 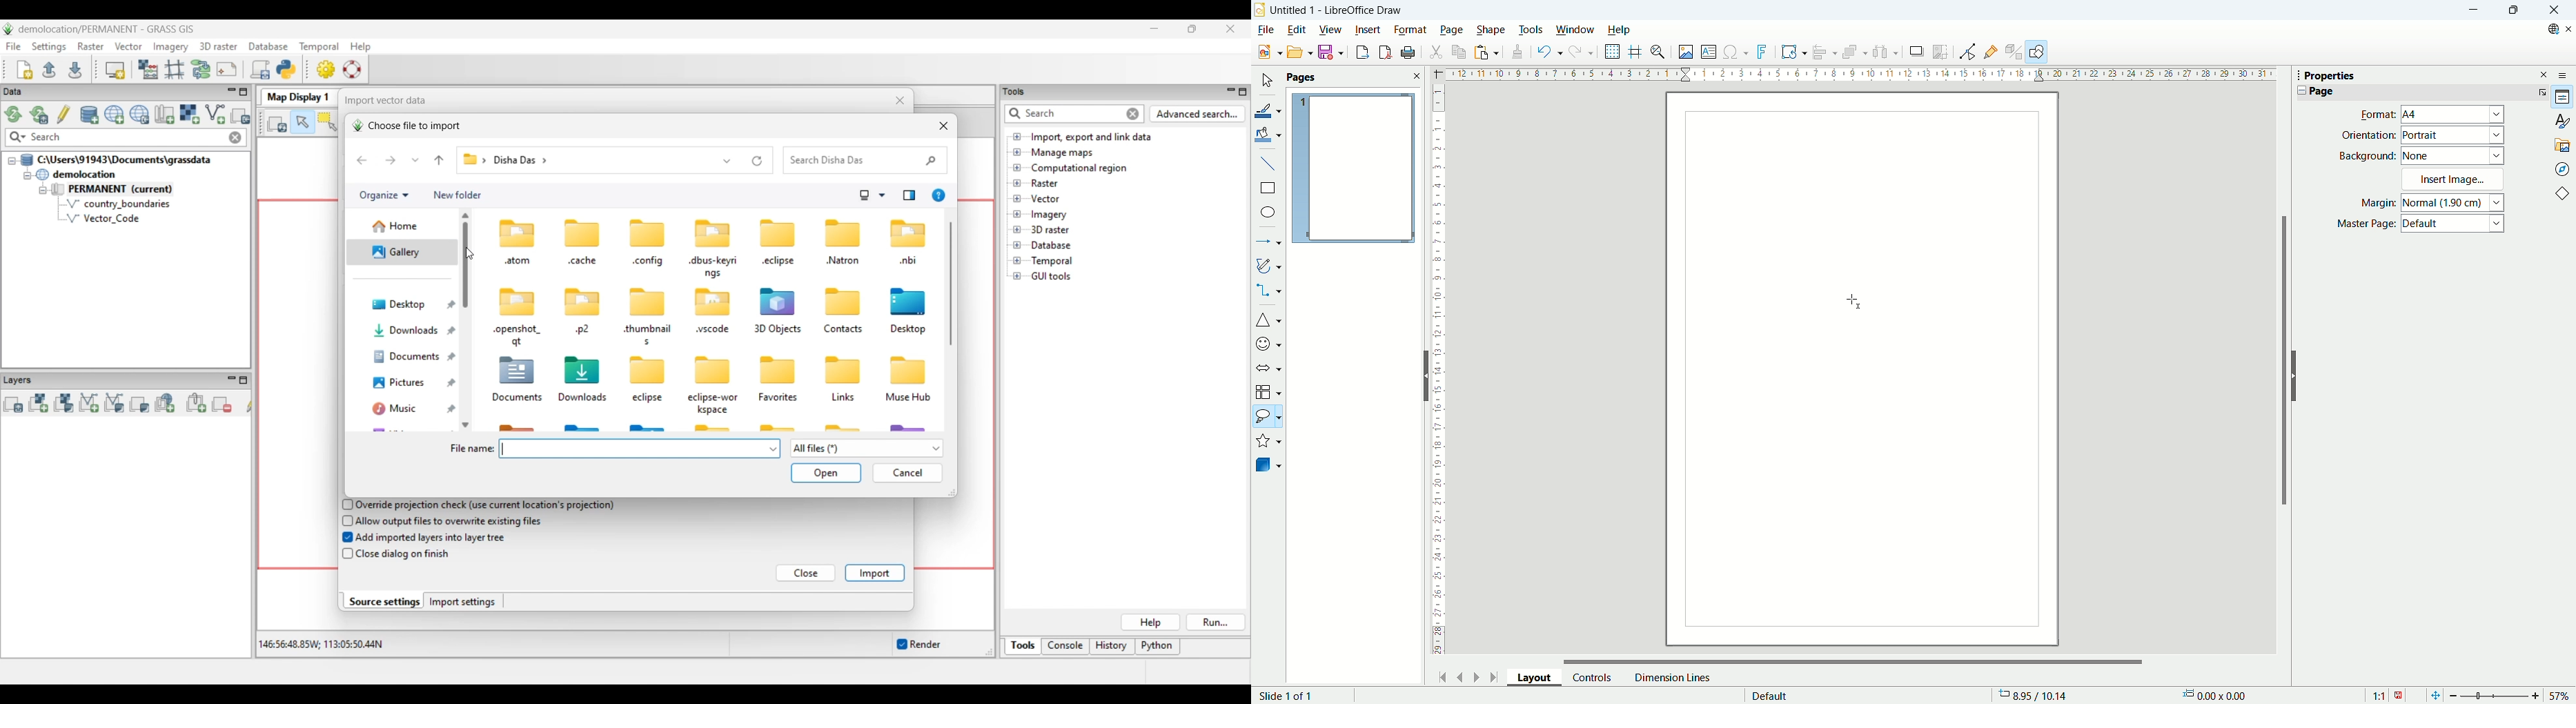 What do you see at coordinates (1298, 52) in the screenshot?
I see `open` at bounding box center [1298, 52].